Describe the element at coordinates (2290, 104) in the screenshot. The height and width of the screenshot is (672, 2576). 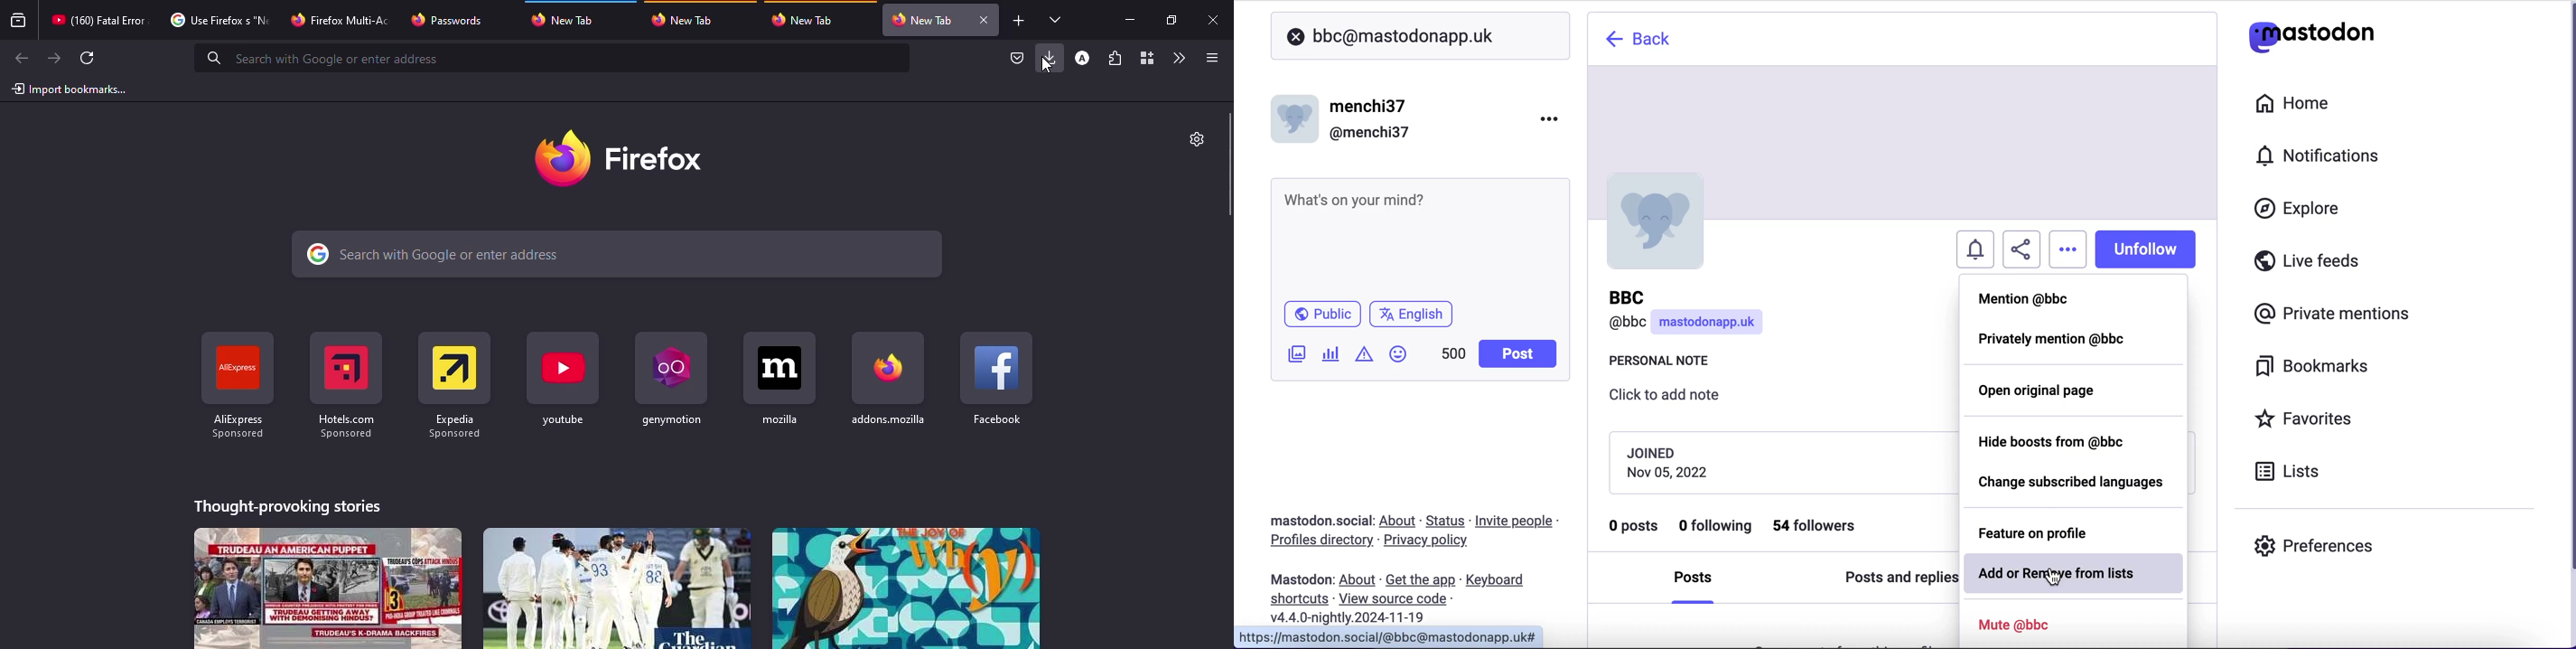
I see `home` at that location.